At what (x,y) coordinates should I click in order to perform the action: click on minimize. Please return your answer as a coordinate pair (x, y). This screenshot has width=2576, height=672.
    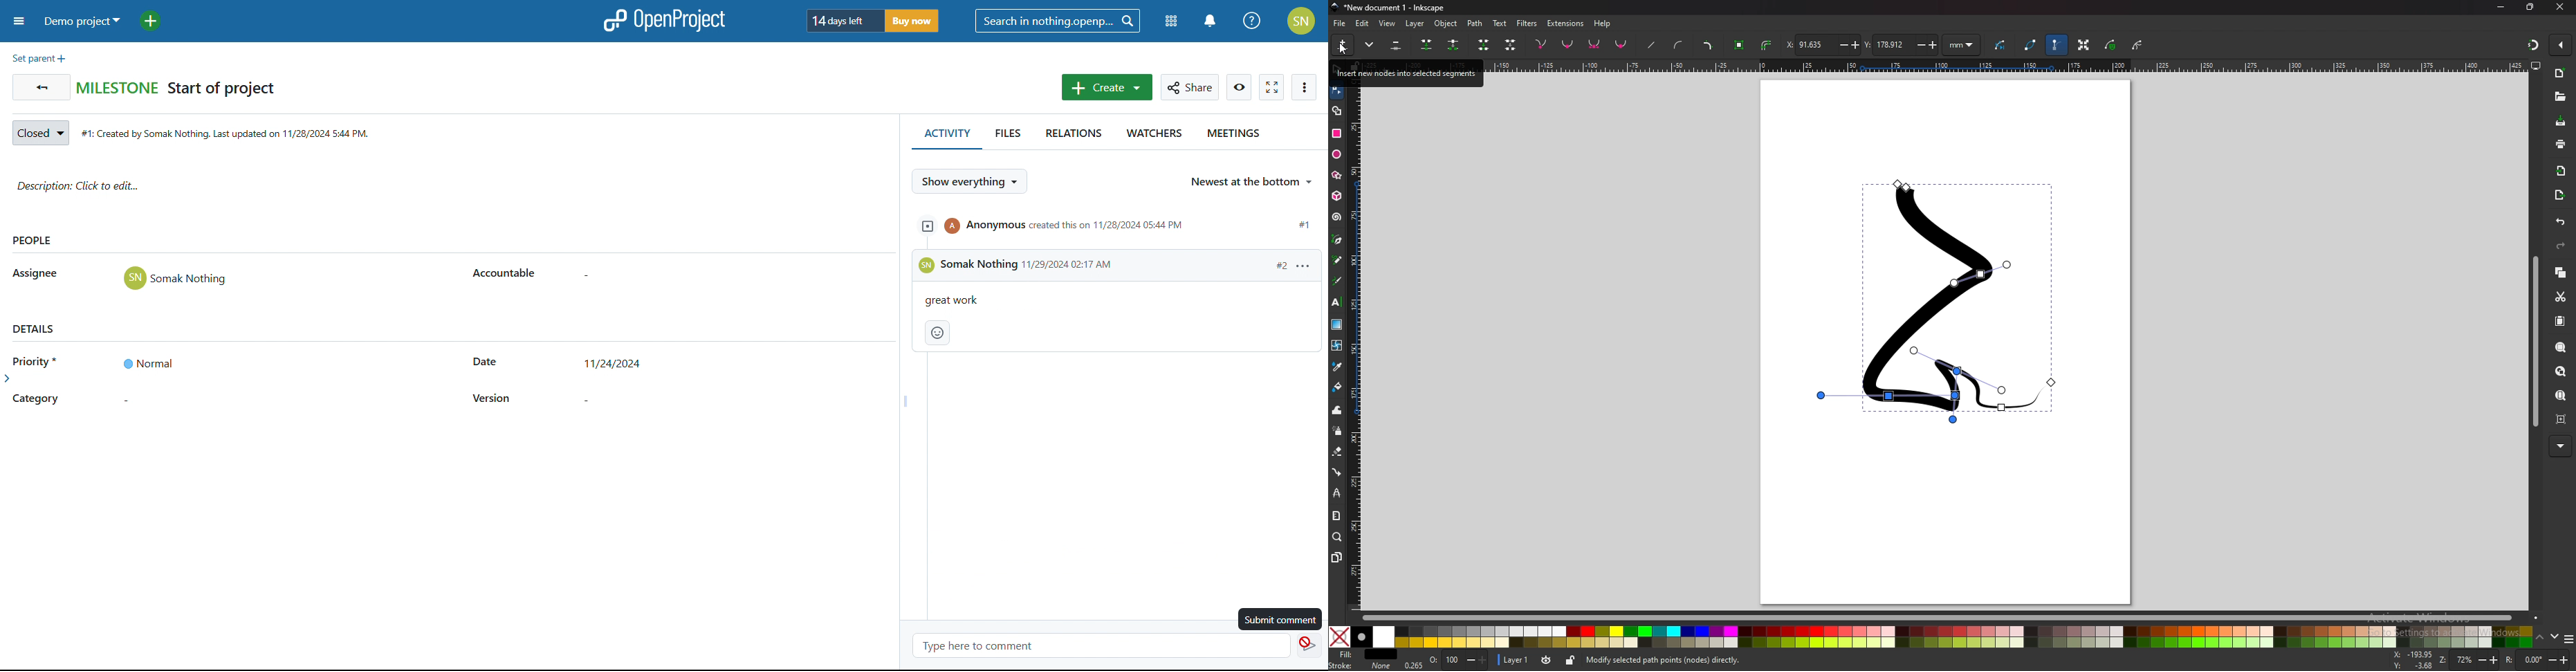
    Looking at the image, I should click on (2502, 7).